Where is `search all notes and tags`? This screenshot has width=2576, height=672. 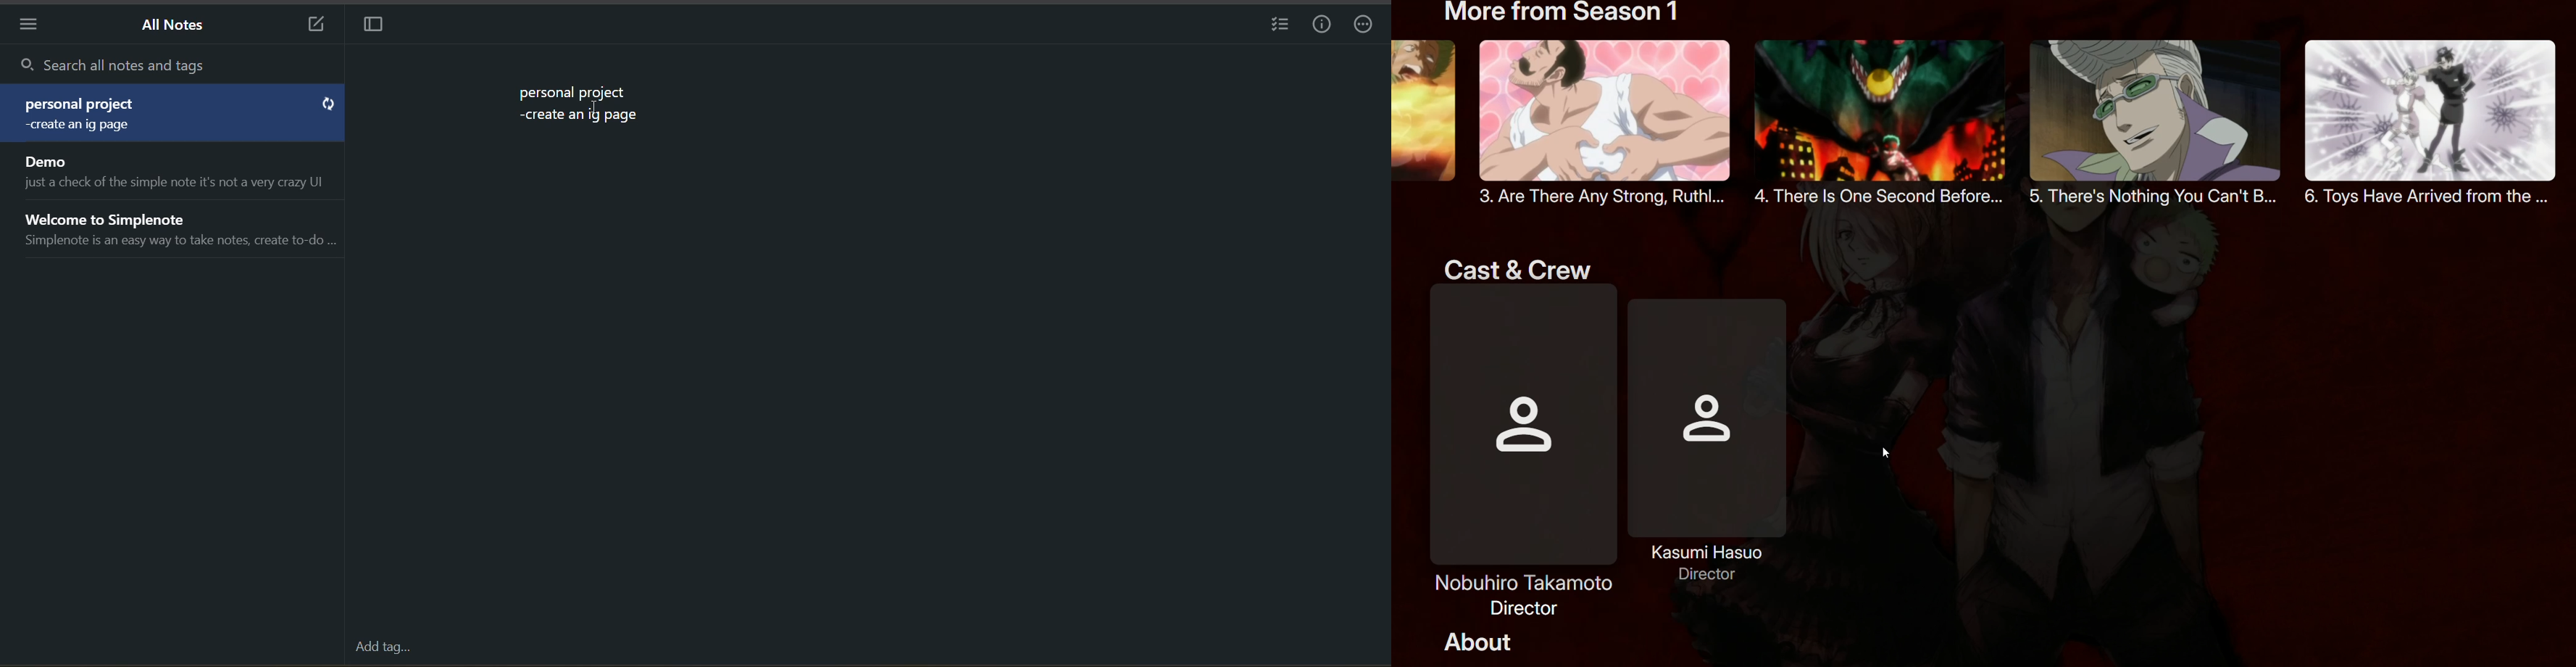
search all notes and tags is located at coordinates (178, 66).